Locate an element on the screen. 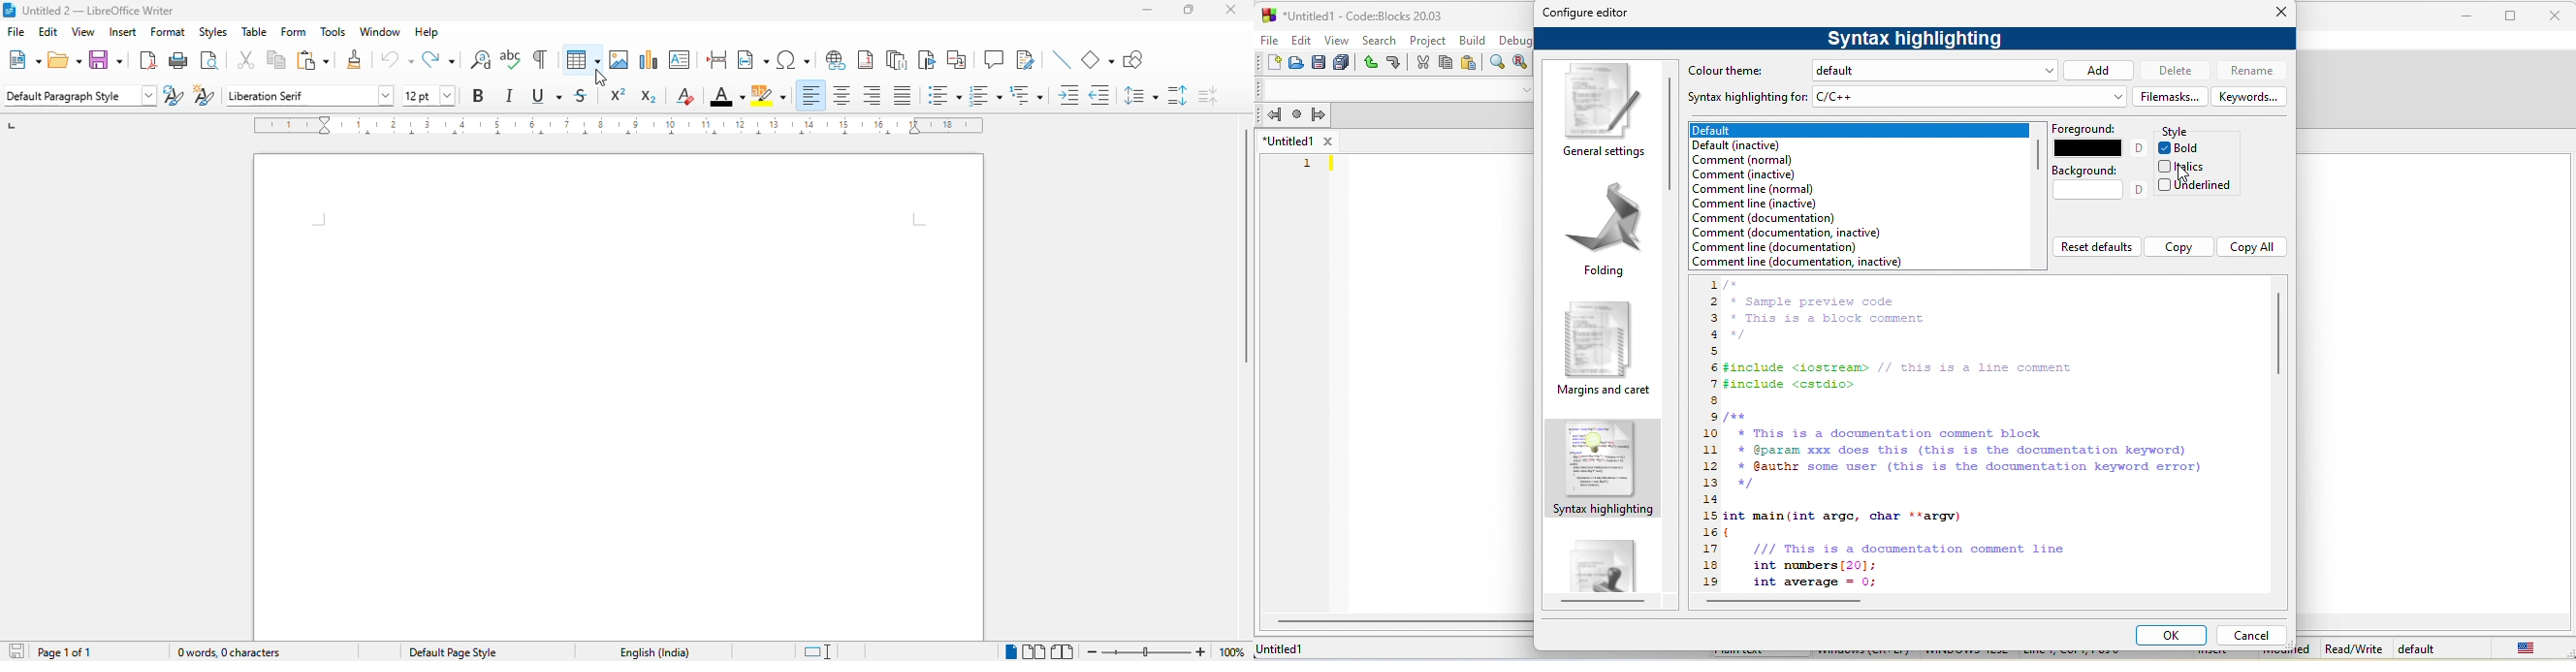 This screenshot has width=2576, height=672. toggle unordered list is located at coordinates (945, 95).